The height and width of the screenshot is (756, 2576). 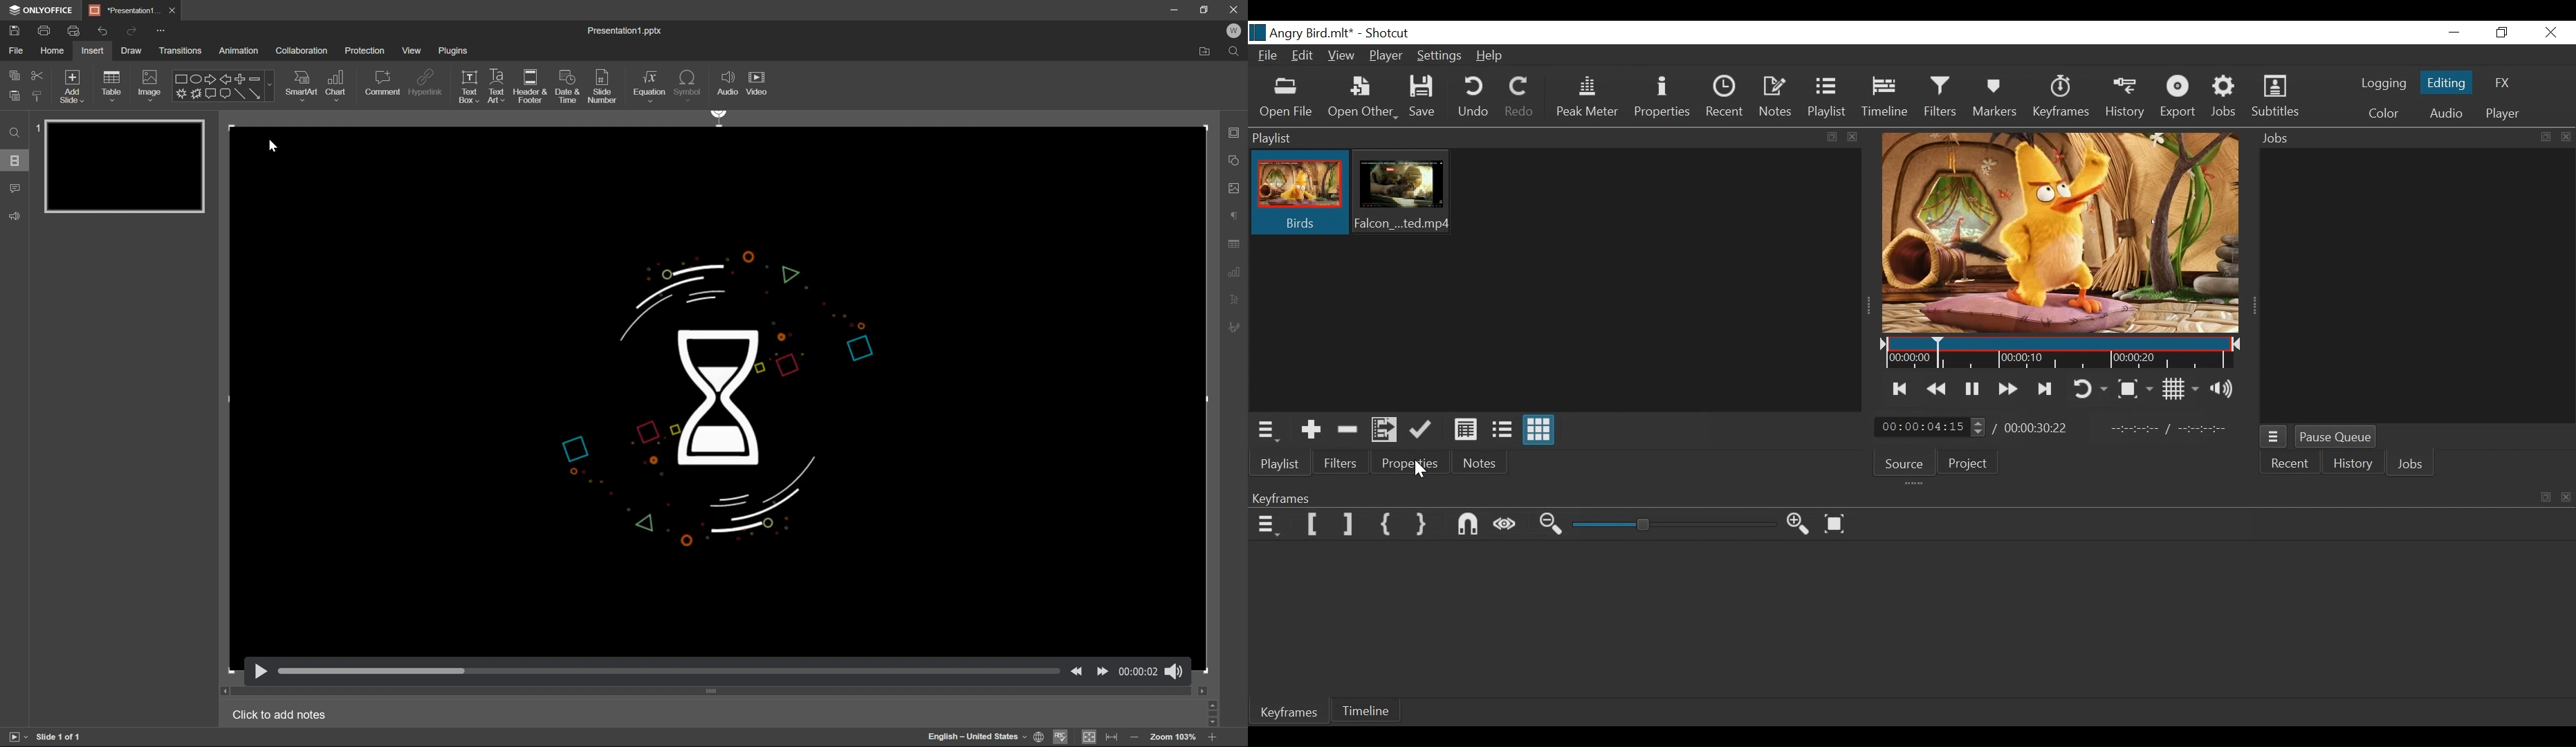 What do you see at coordinates (1174, 738) in the screenshot?
I see `Zoom 103%zoom 103%` at bounding box center [1174, 738].